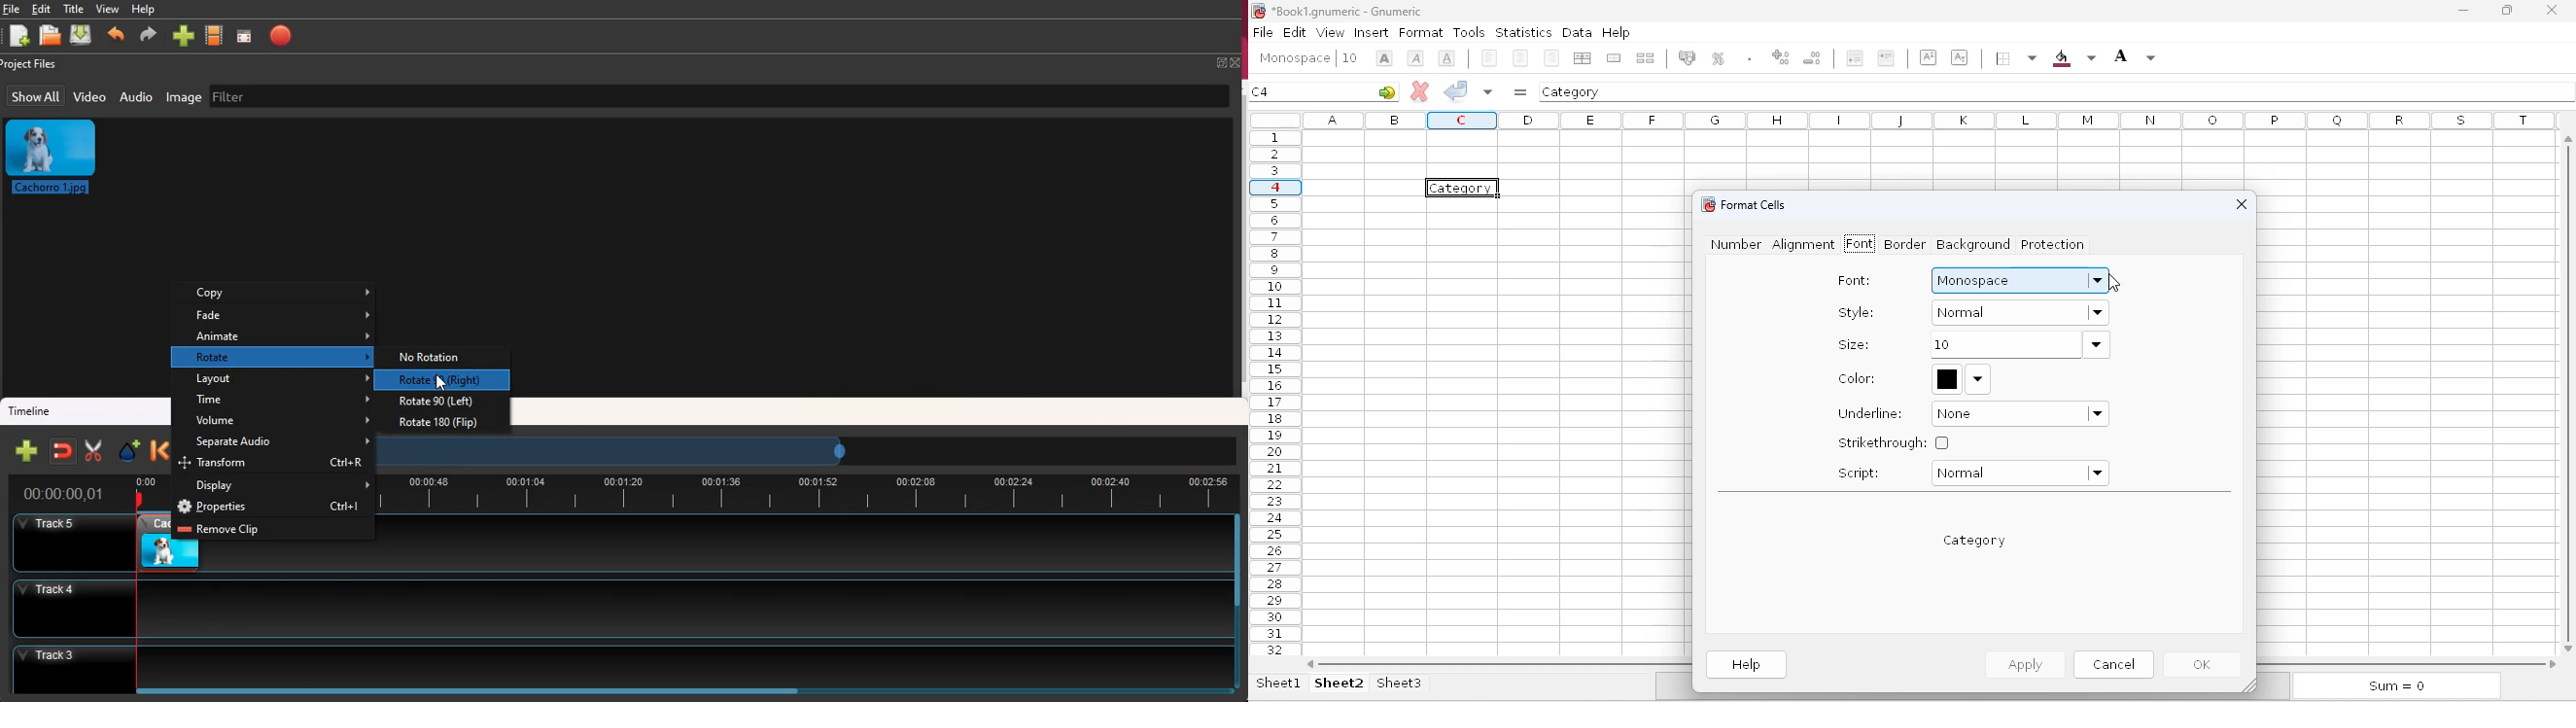  What do you see at coordinates (1853, 57) in the screenshot?
I see `decrease the indent` at bounding box center [1853, 57].